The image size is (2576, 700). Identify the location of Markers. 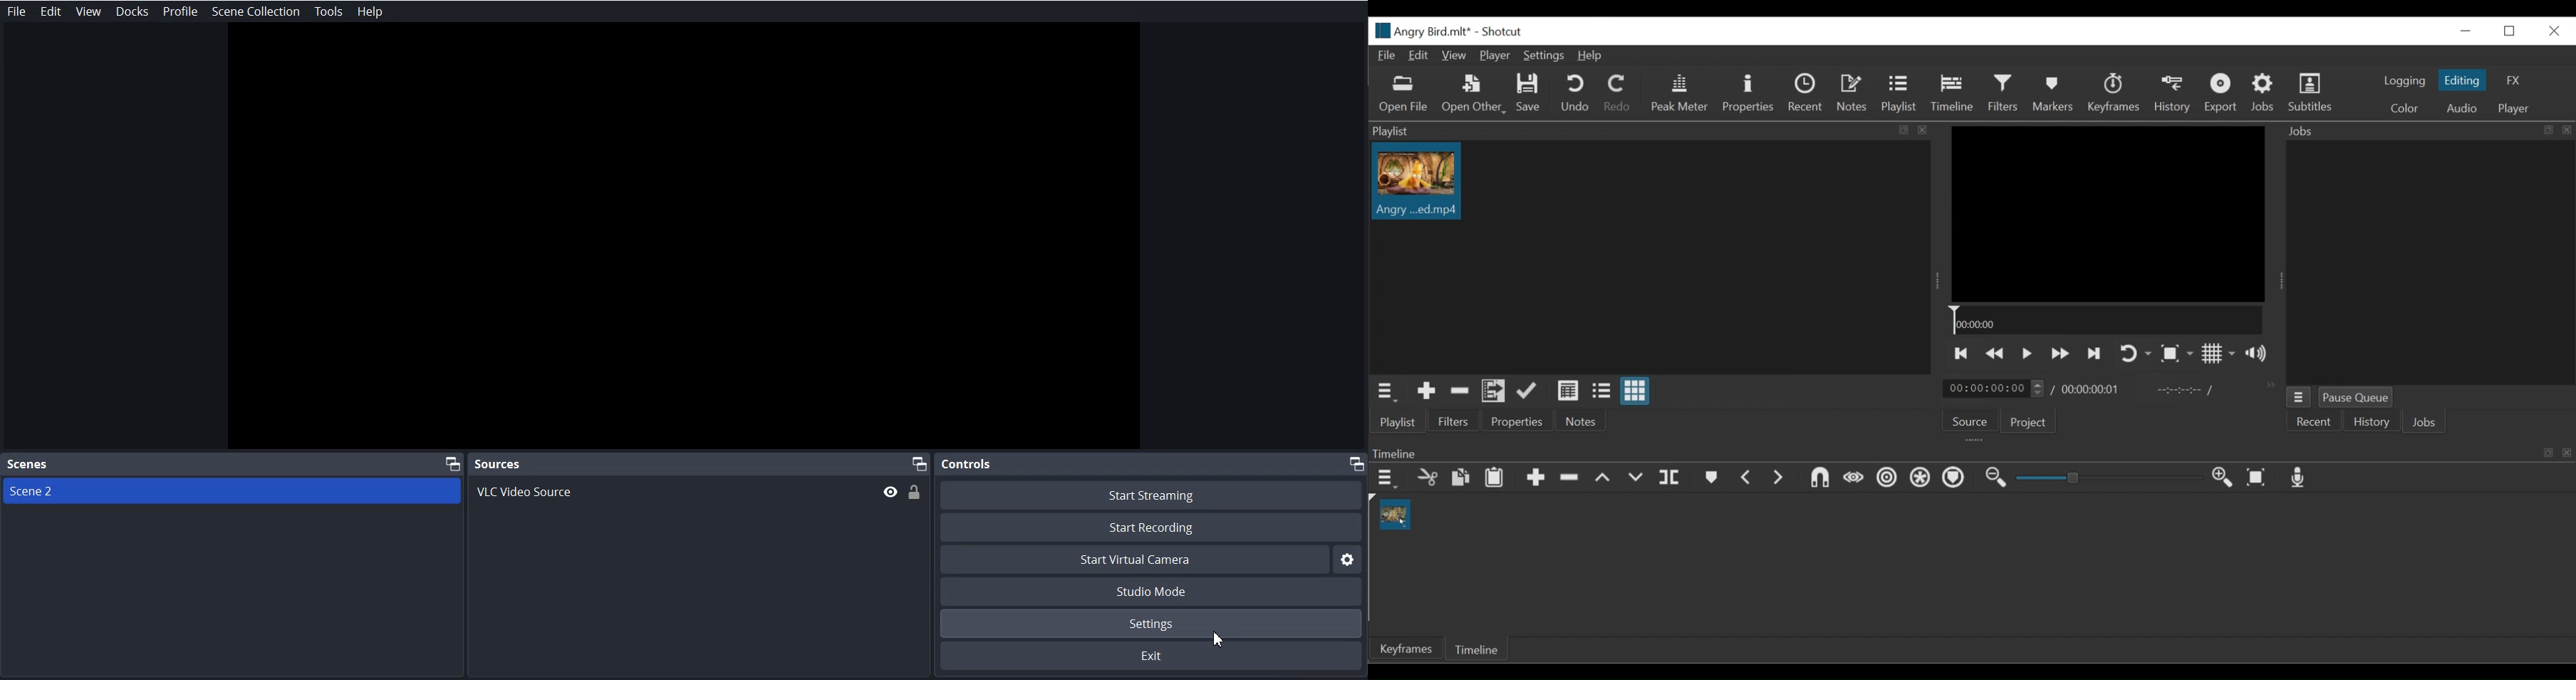
(1711, 477).